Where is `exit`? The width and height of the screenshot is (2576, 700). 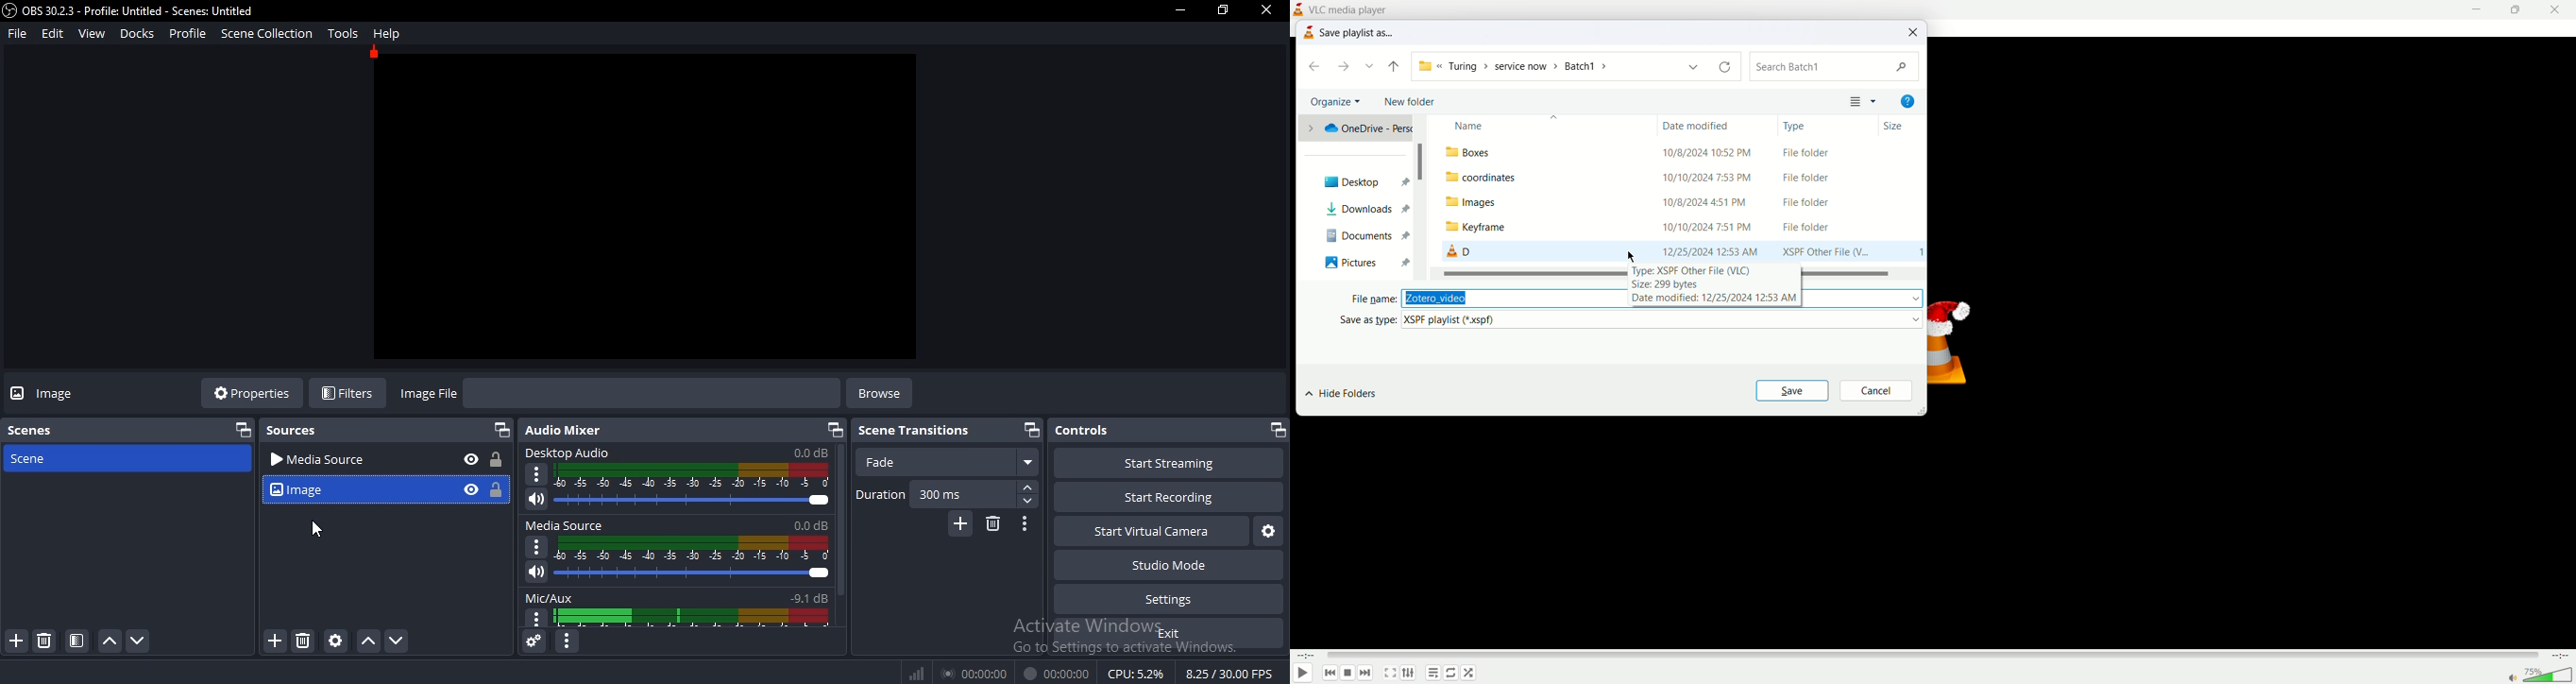
exit is located at coordinates (1171, 635).